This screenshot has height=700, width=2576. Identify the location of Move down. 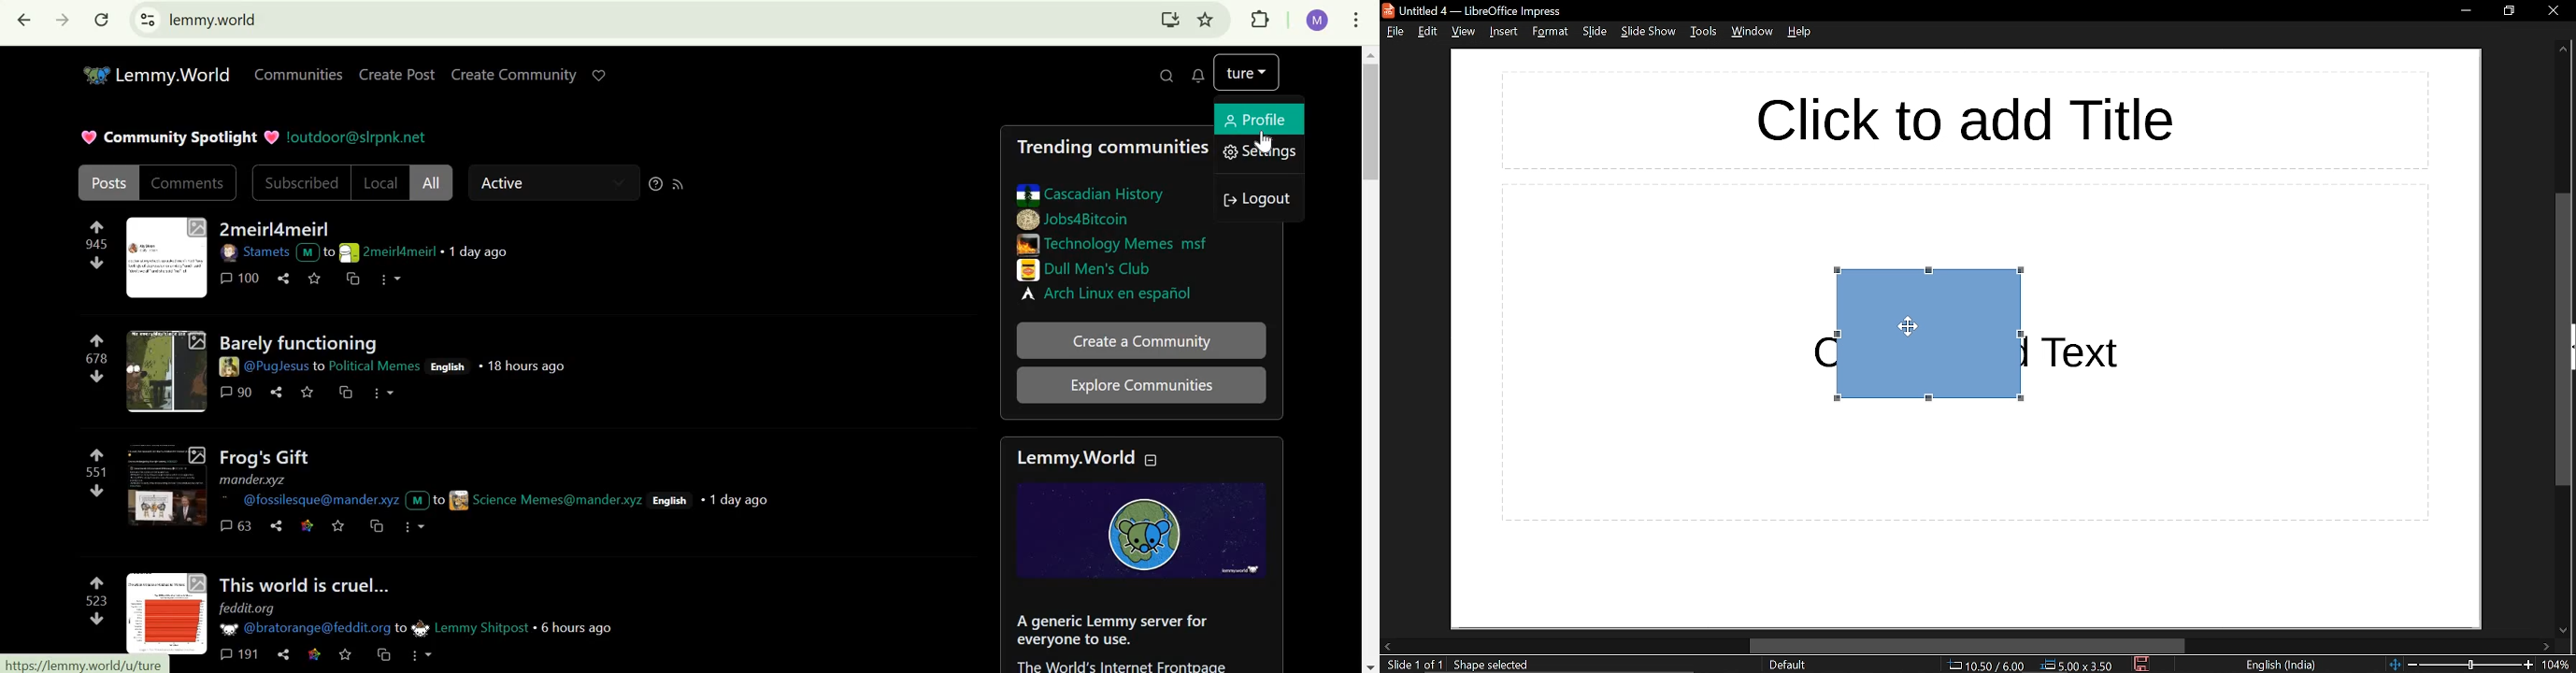
(2563, 628).